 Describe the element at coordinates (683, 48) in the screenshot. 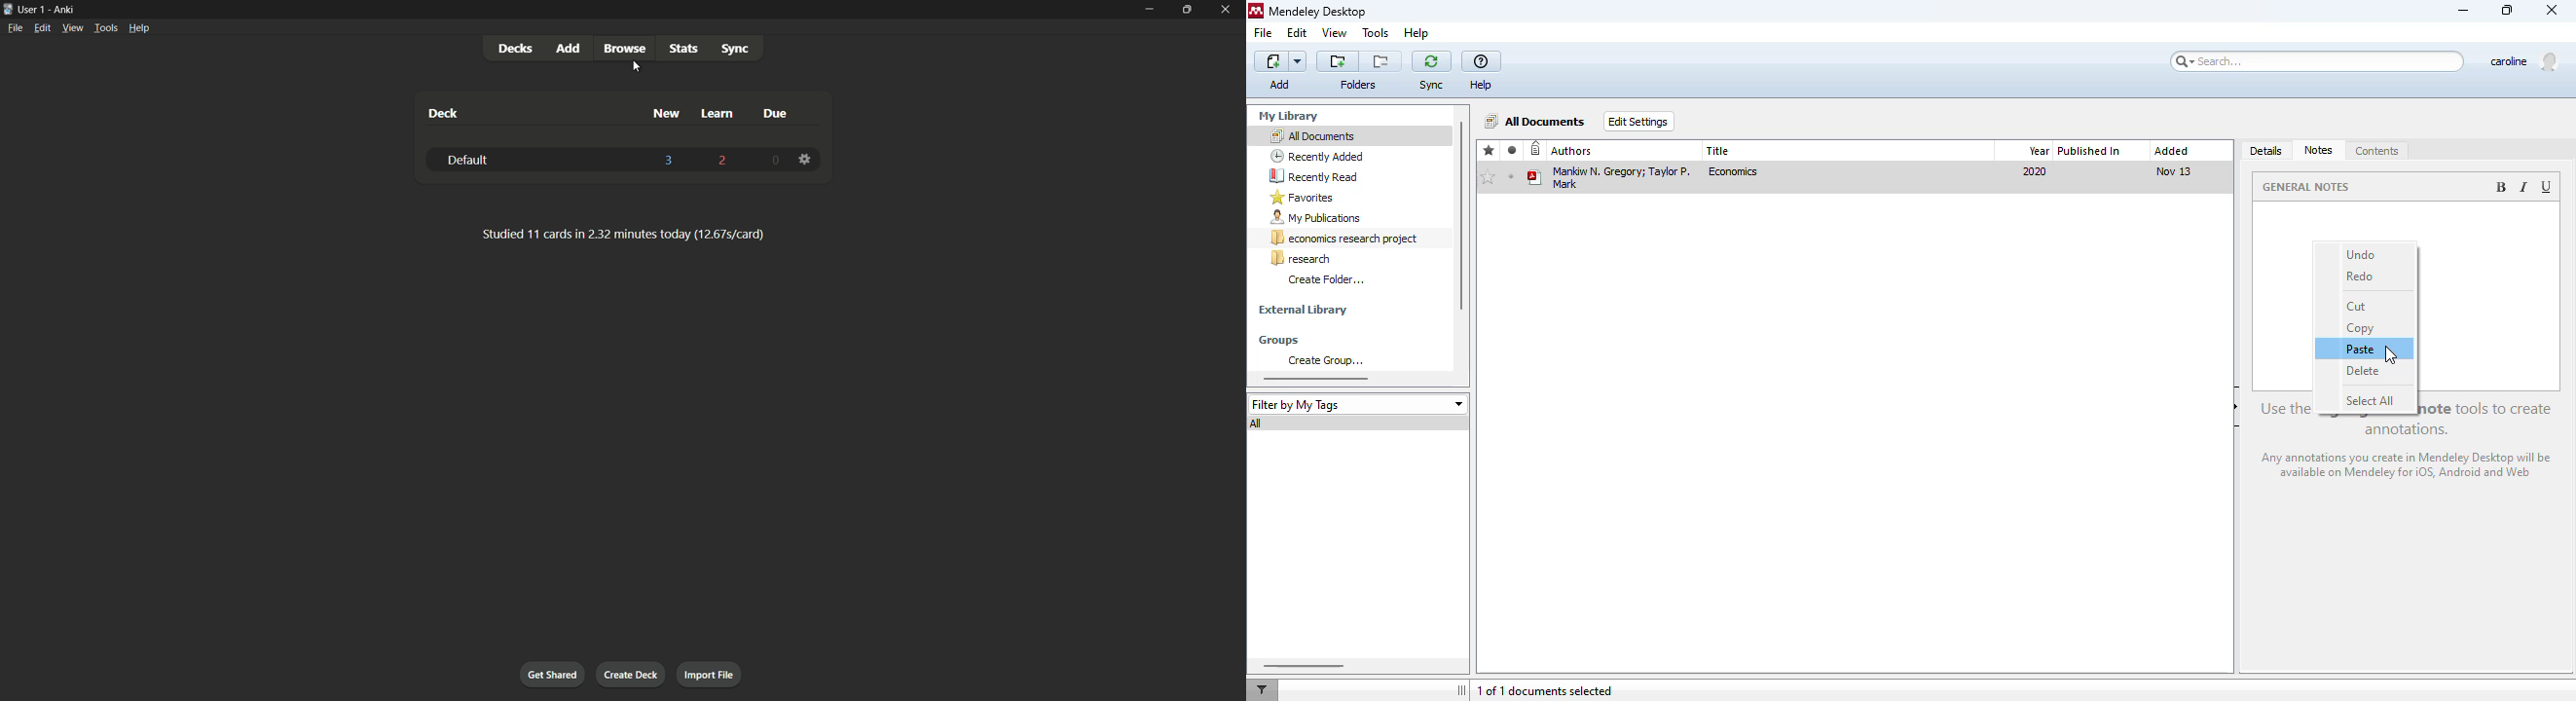

I see `stats` at that location.